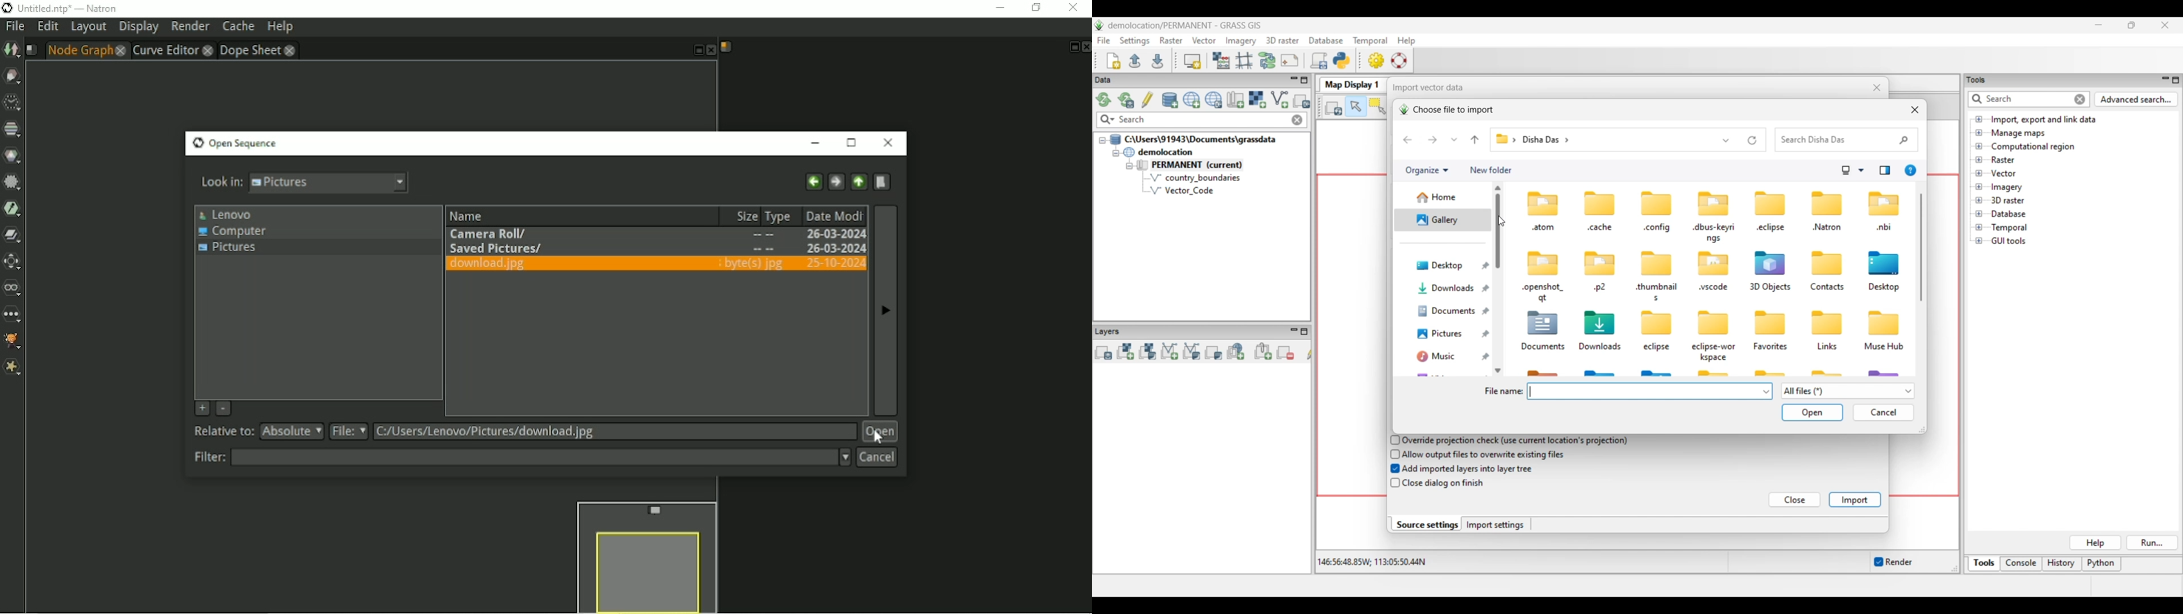 This screenshot has height=616, width=2184. I want to click on Layout, so click(88, 28).